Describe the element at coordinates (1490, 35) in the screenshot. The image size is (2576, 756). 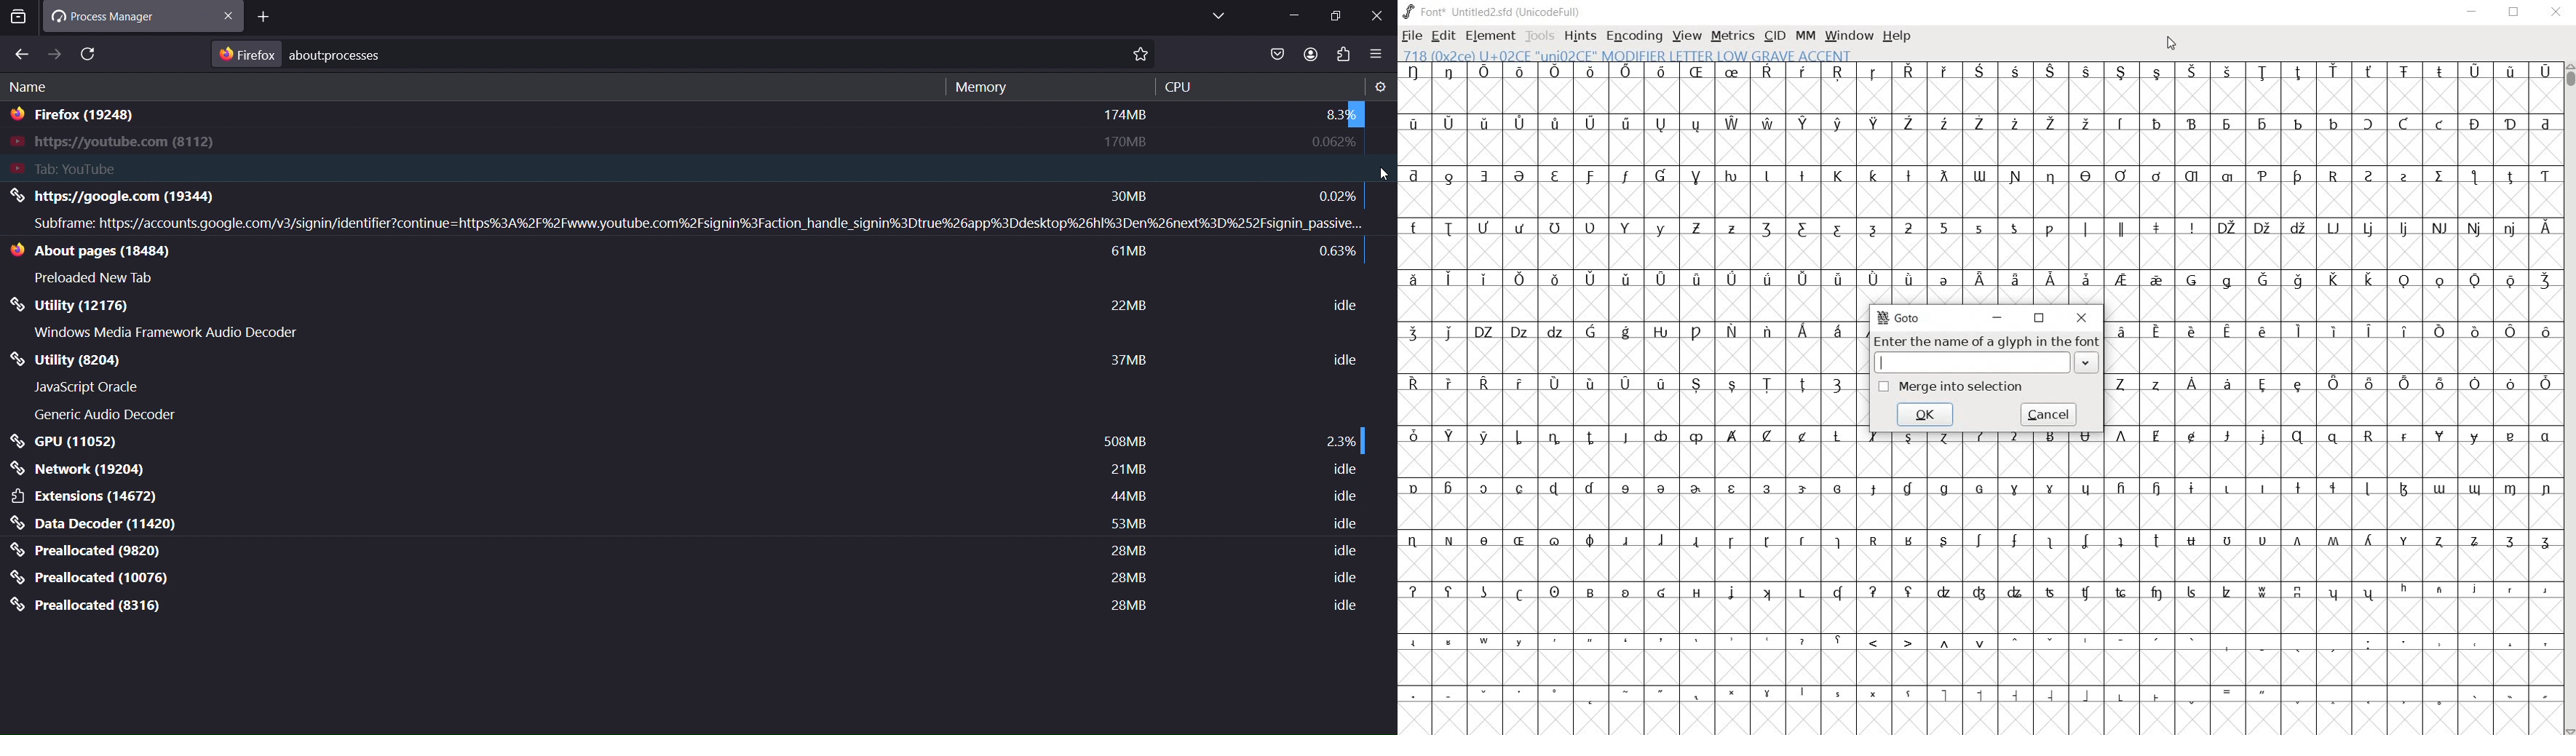
I see `element` at that location.